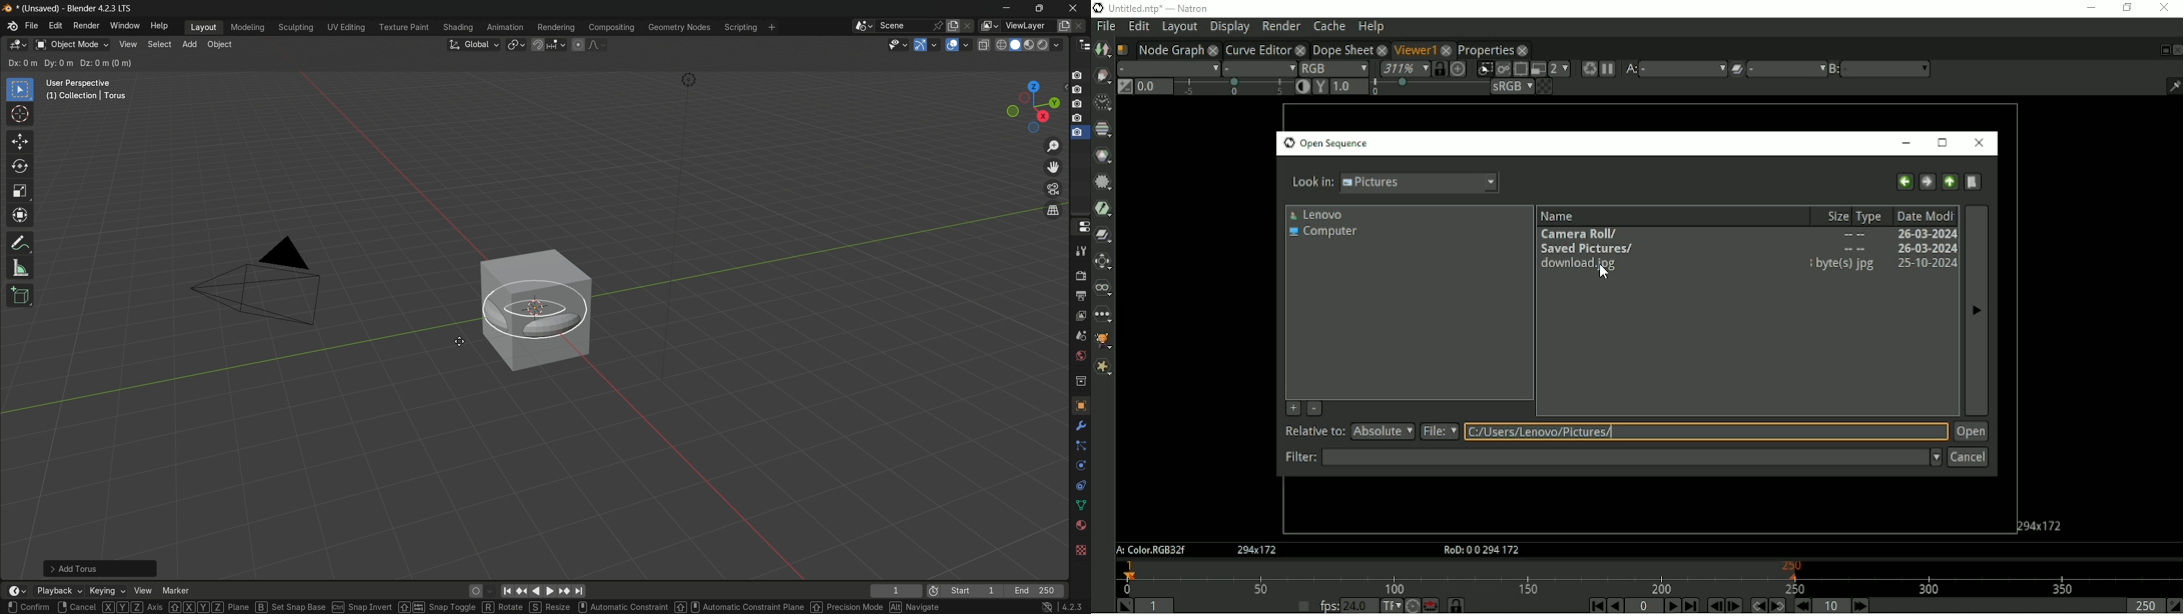 Image resolution: width=2184 pixels, height=616 pixels. Describe the element at coordinates (13, 26) in the screenshot. I see `logo` at that location.